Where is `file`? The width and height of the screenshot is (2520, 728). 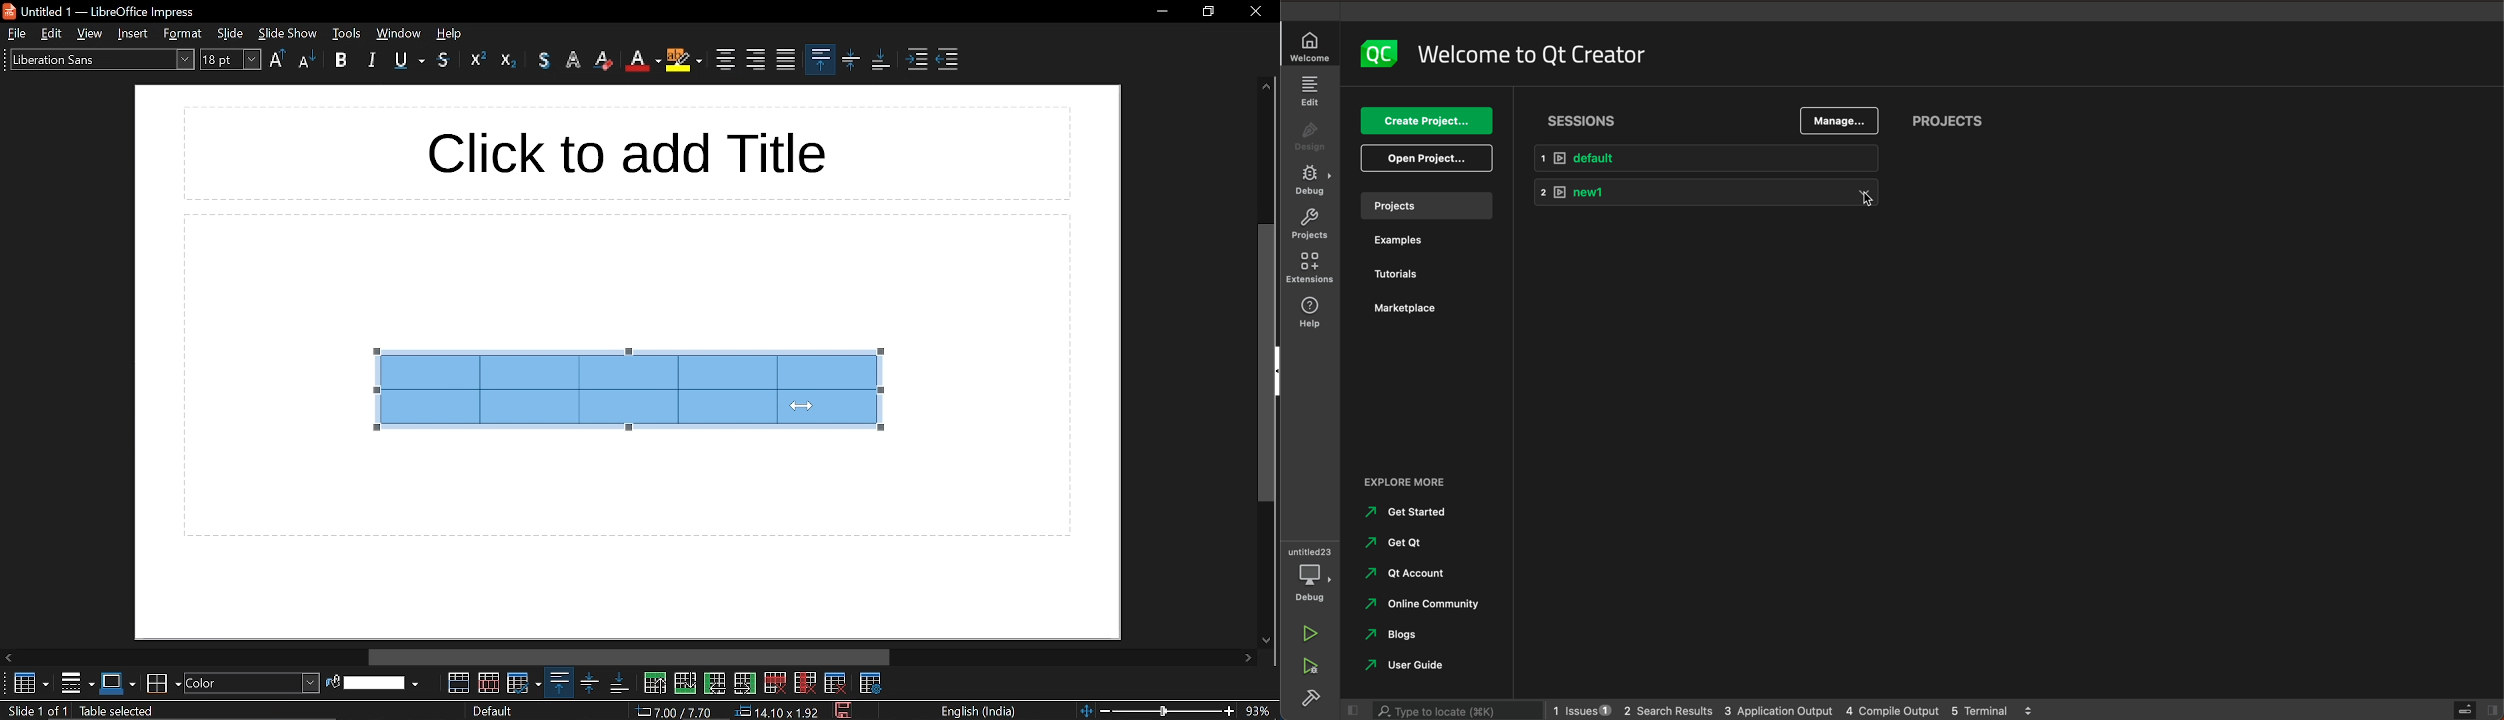 file is located at coordinates (17, 34).